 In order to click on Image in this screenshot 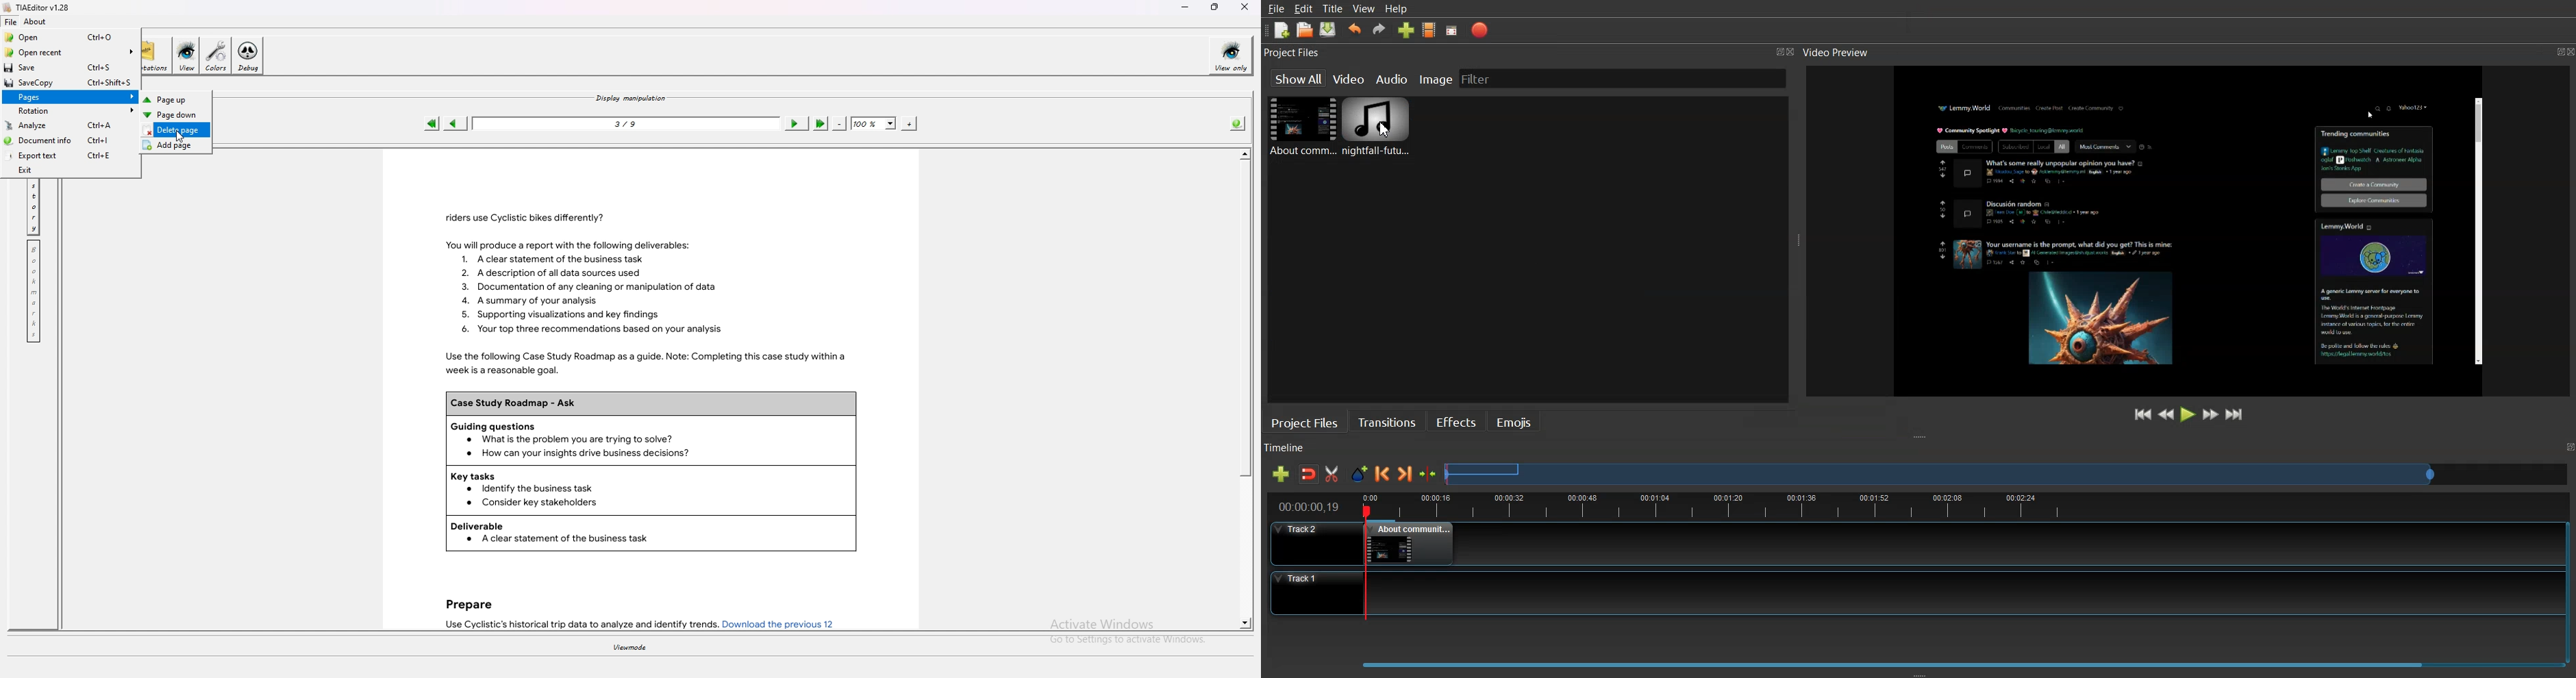, I will do `click(1436, 77)`.